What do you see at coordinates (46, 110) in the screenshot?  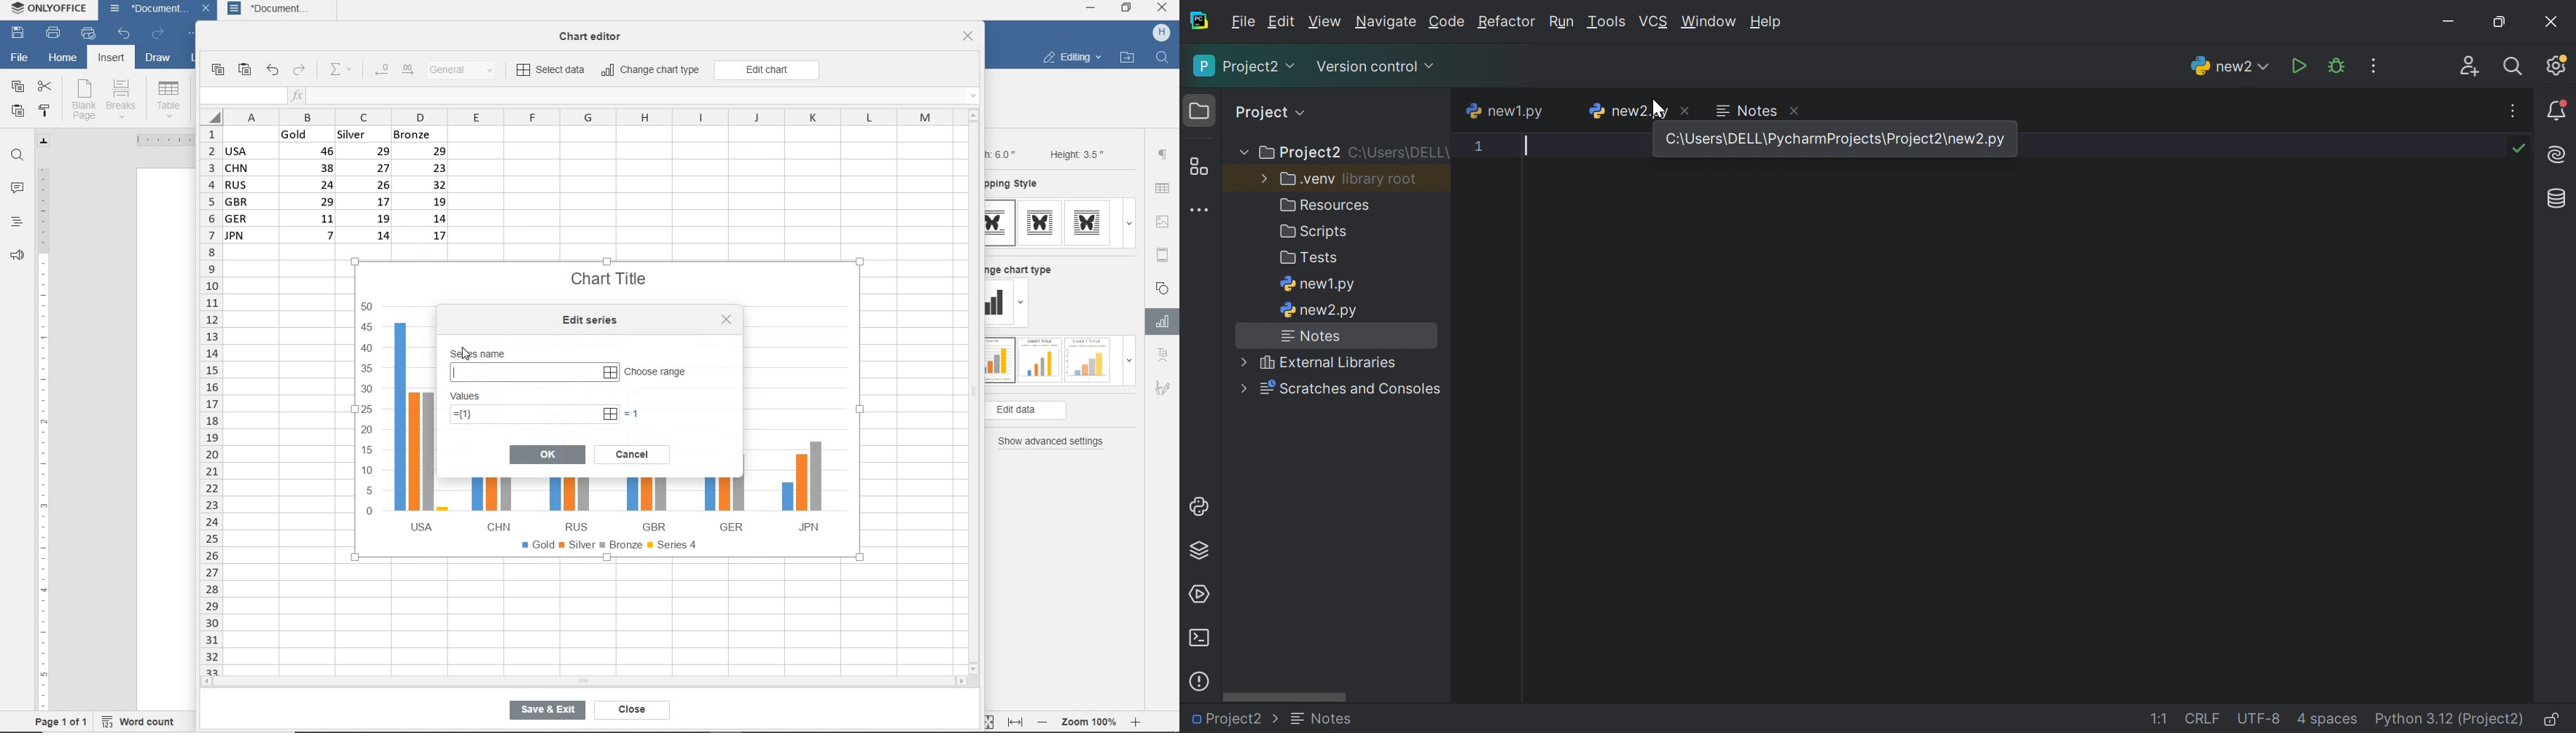 I see `copy style` at bounding box center [46, 110].